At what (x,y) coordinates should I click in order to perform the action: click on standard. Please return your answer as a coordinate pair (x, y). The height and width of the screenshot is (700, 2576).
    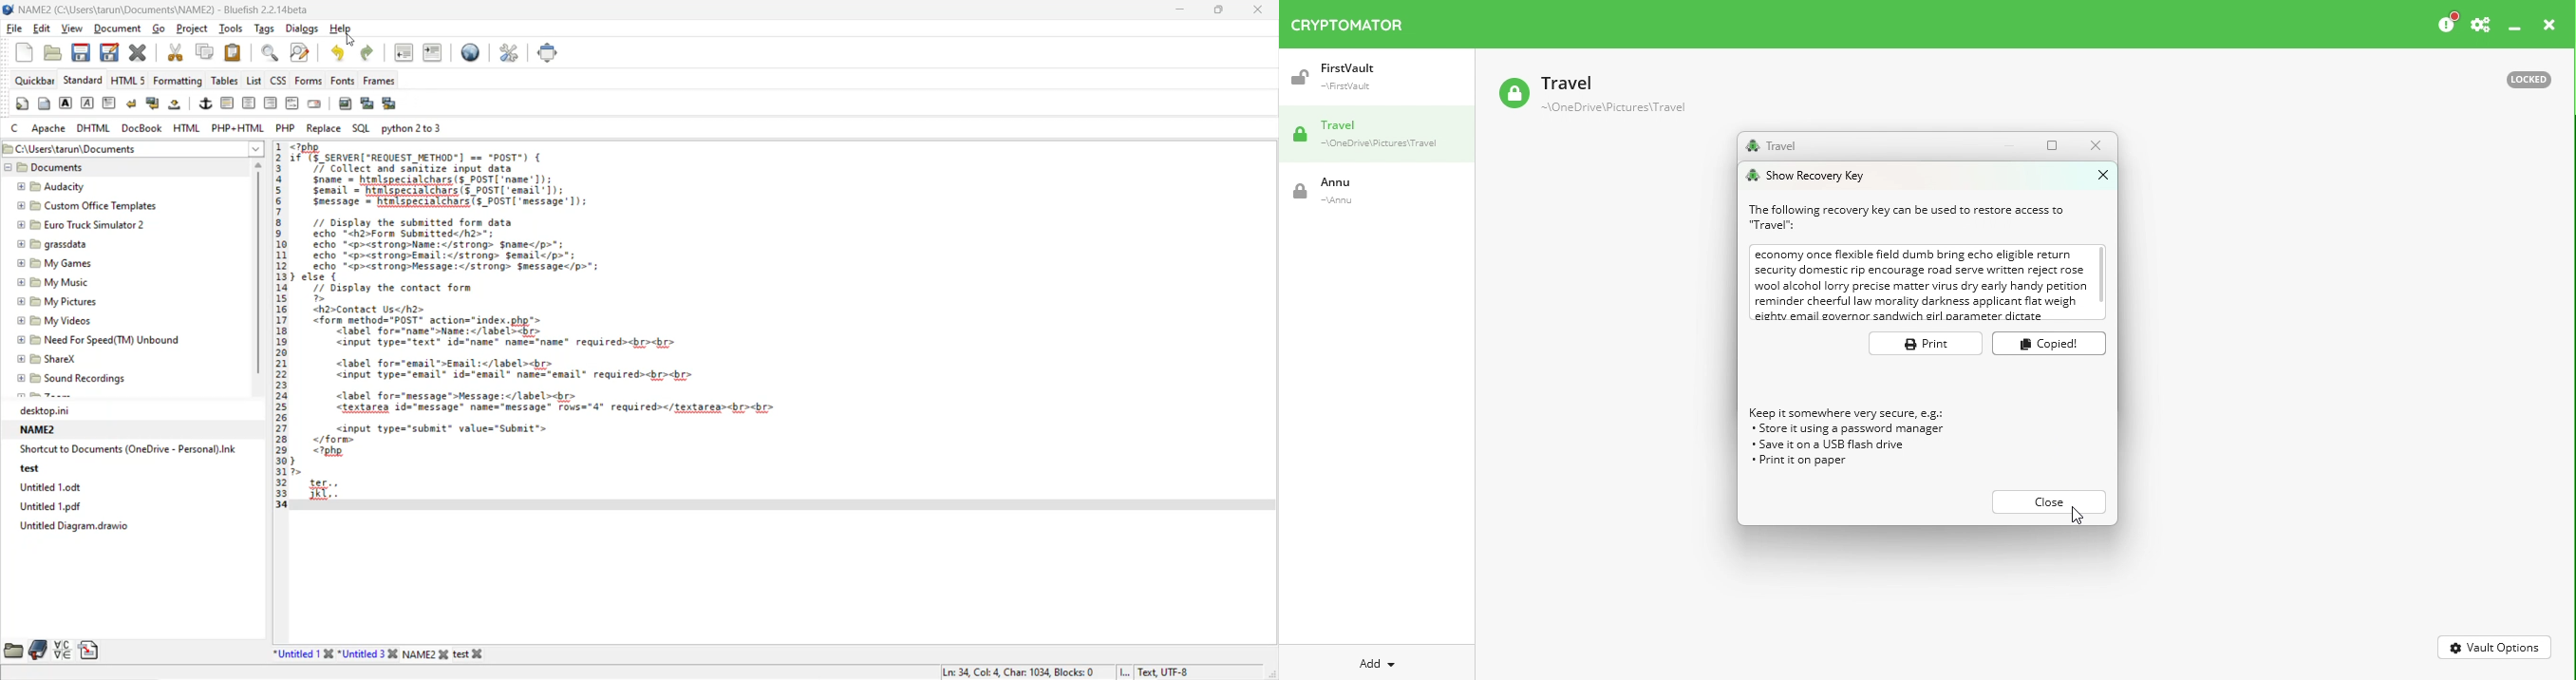
    Looking at the image, I should click on (84, 80).